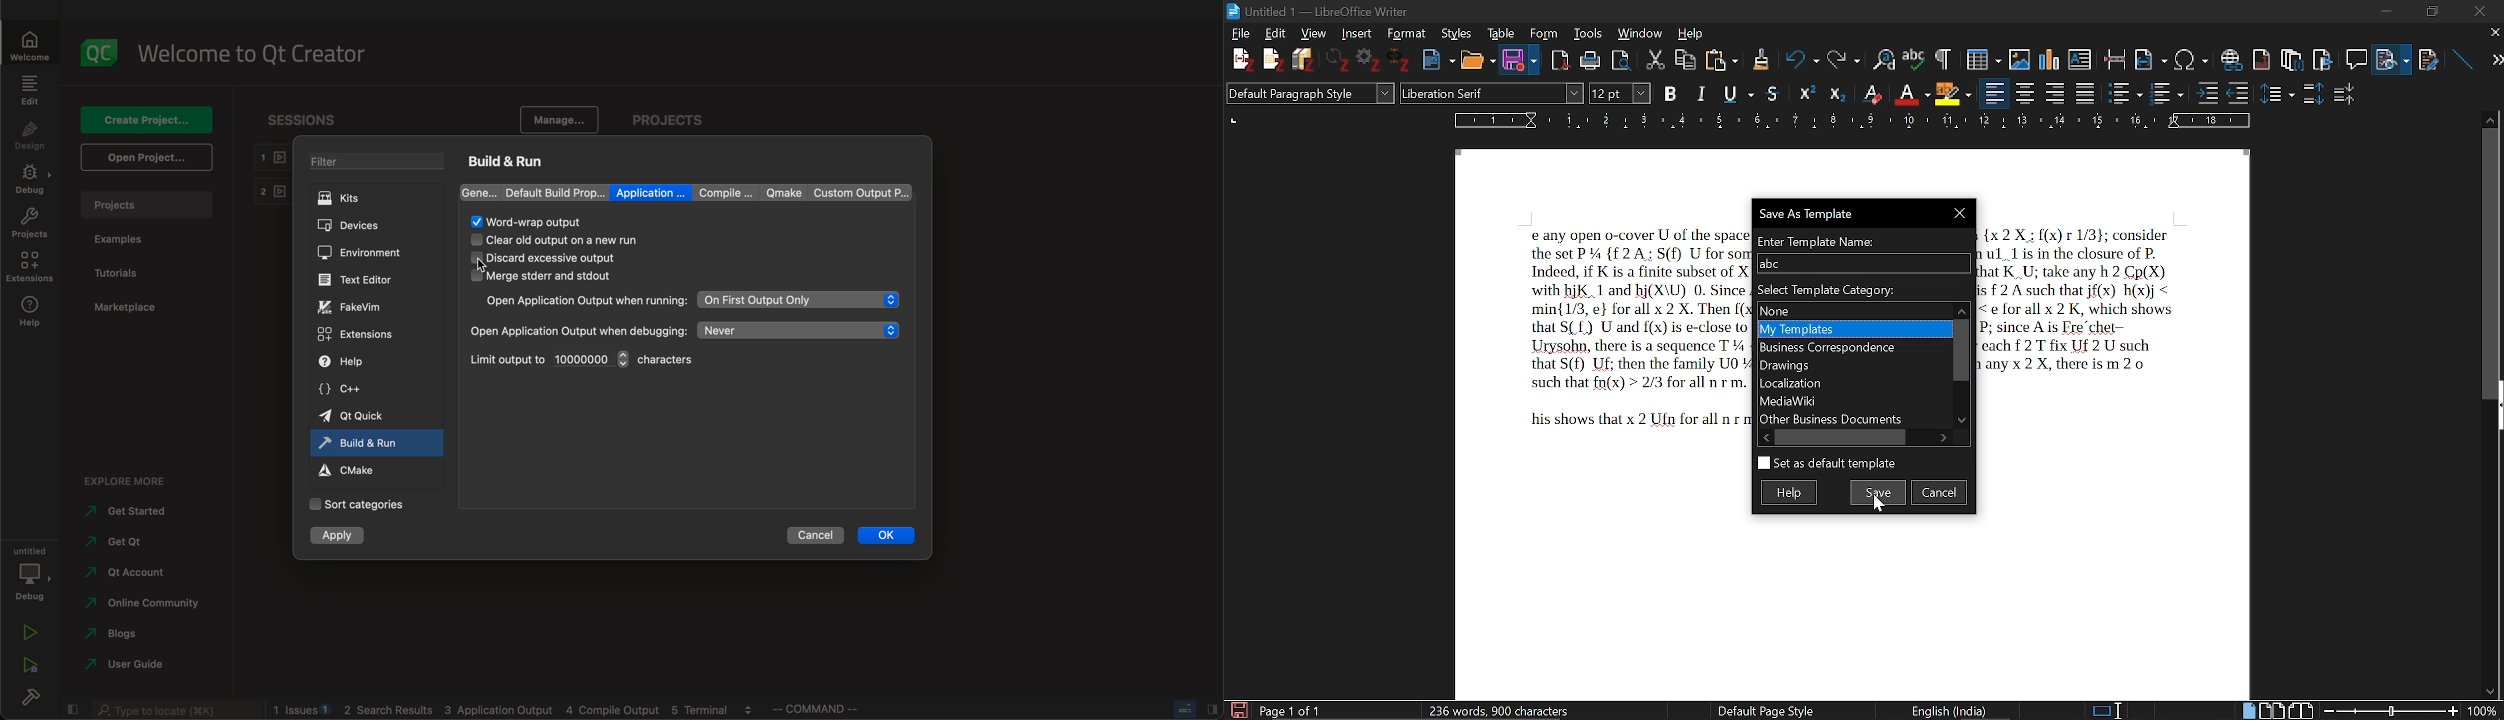 The width and height of the screenshot is (2520, 728). Describe the element at coordinates (1837, 93) in the screenshot. I see `` at that location.